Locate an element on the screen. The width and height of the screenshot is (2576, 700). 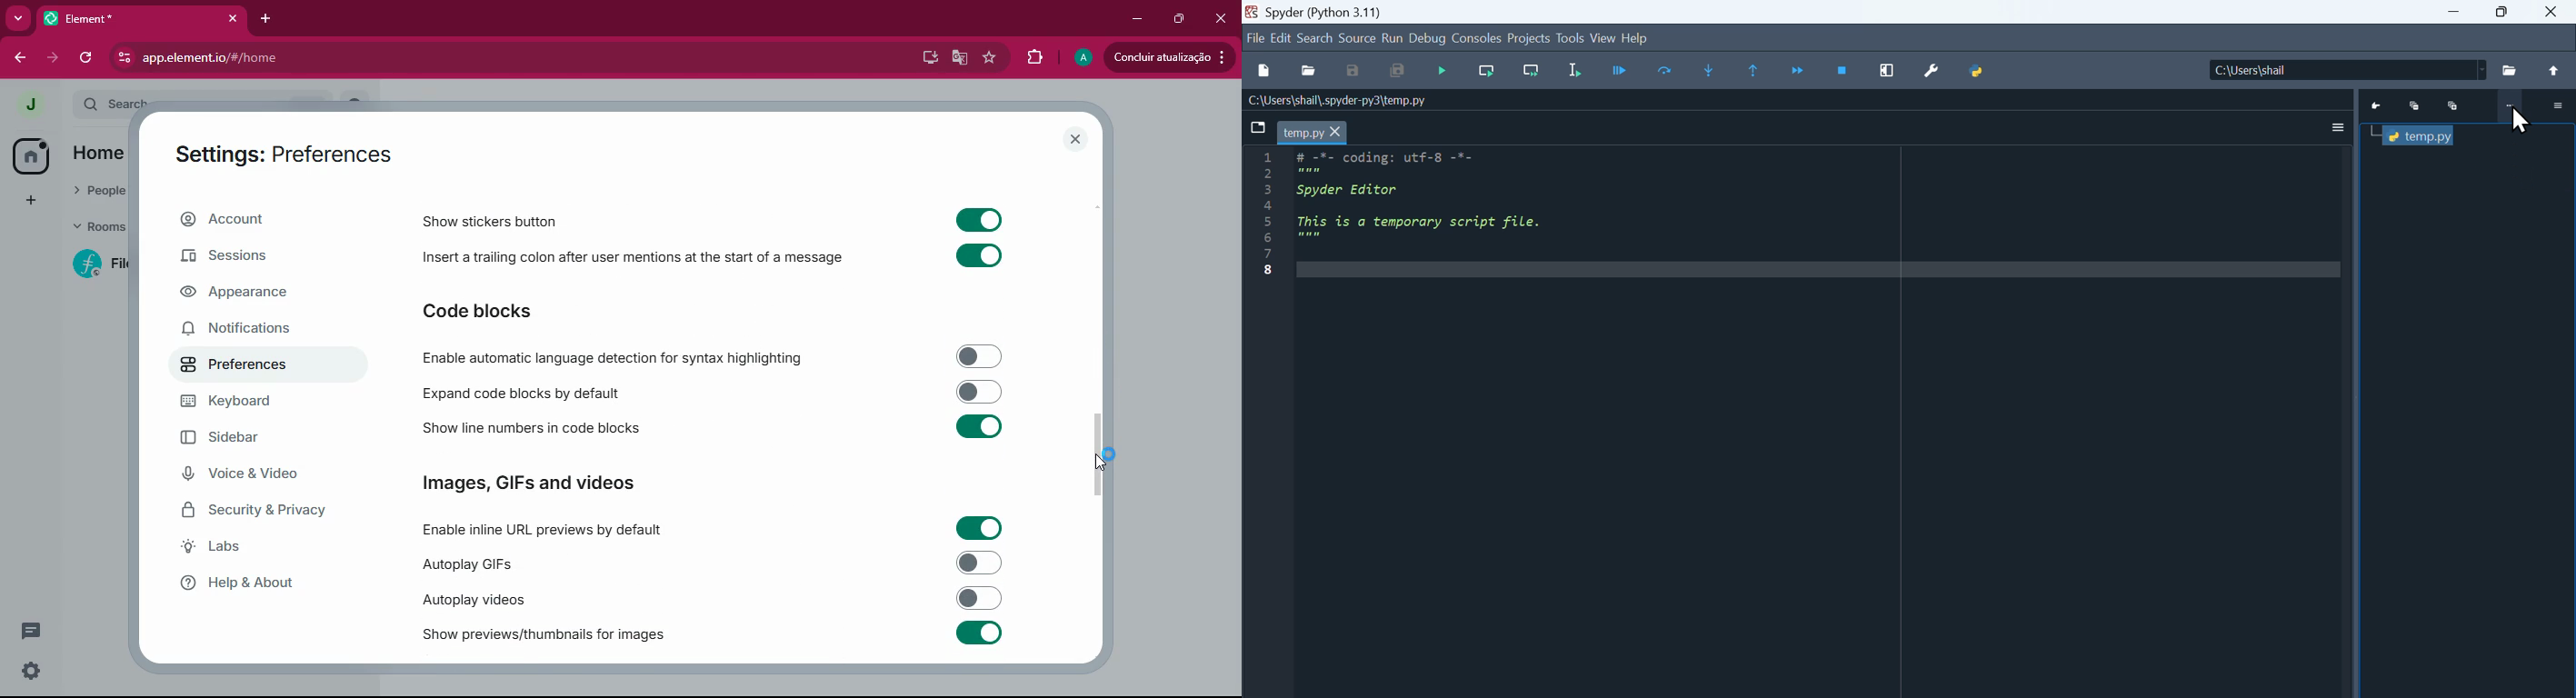
Temp.py is located at coordinates (2419, 135).